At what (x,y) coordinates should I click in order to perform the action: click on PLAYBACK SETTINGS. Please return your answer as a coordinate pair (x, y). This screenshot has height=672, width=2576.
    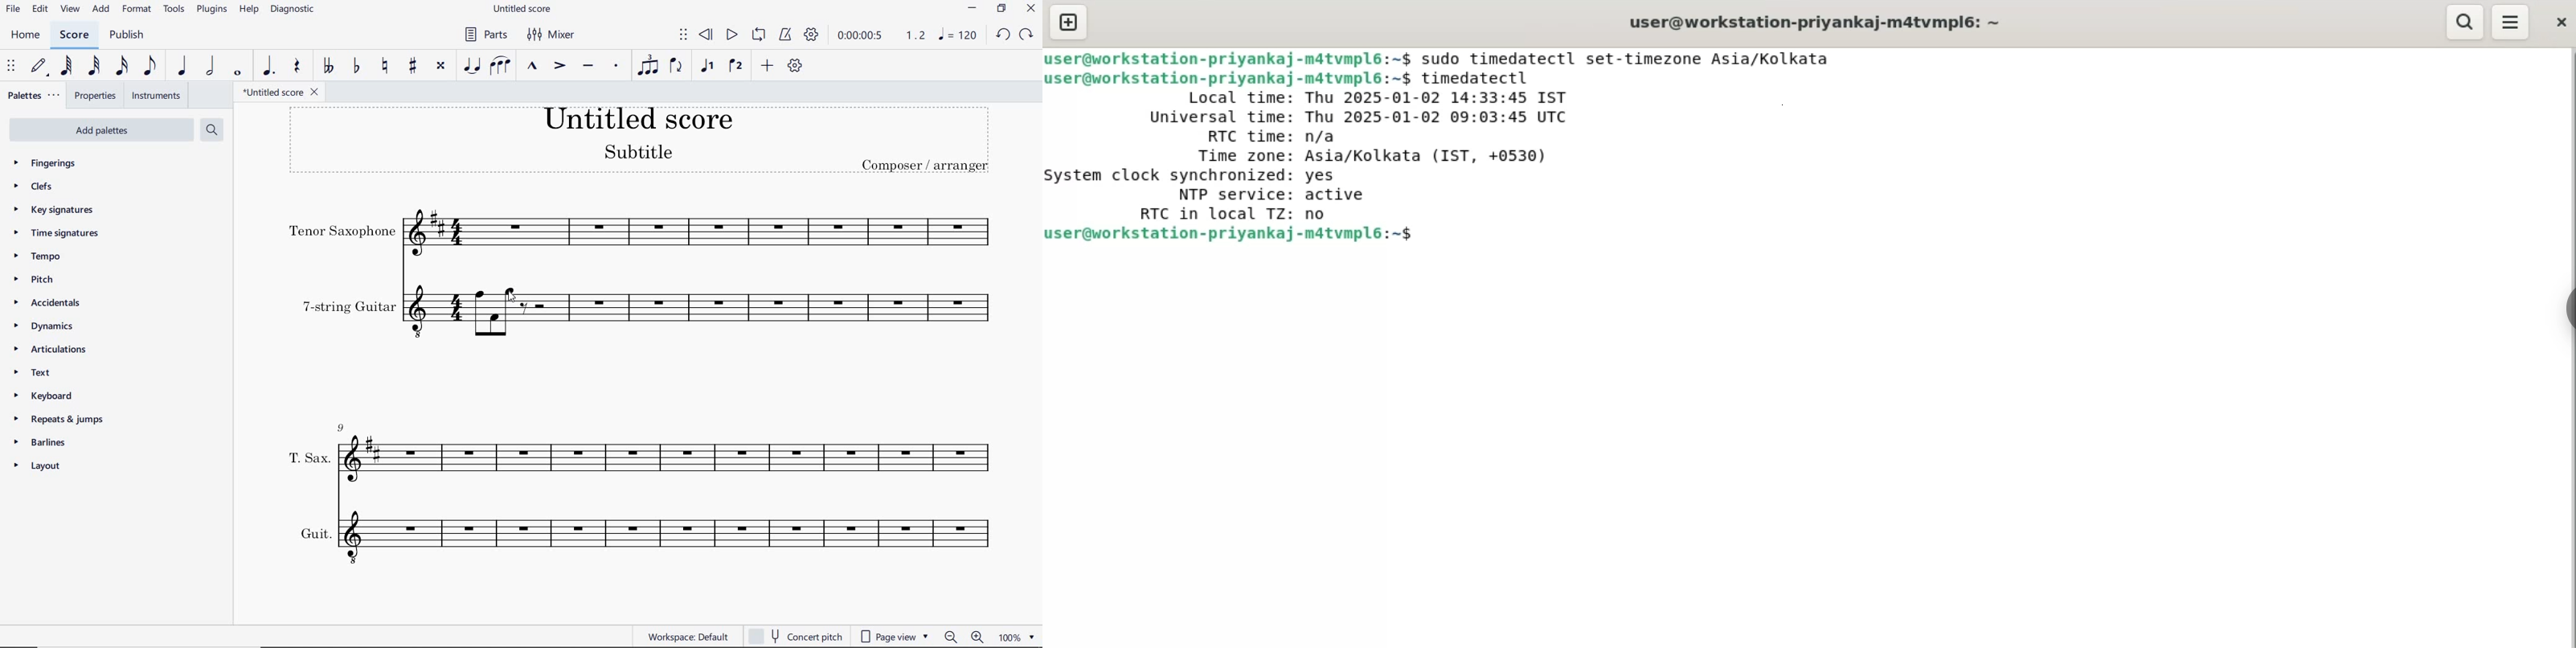
    Looking at the image, I should click on (811, 35).